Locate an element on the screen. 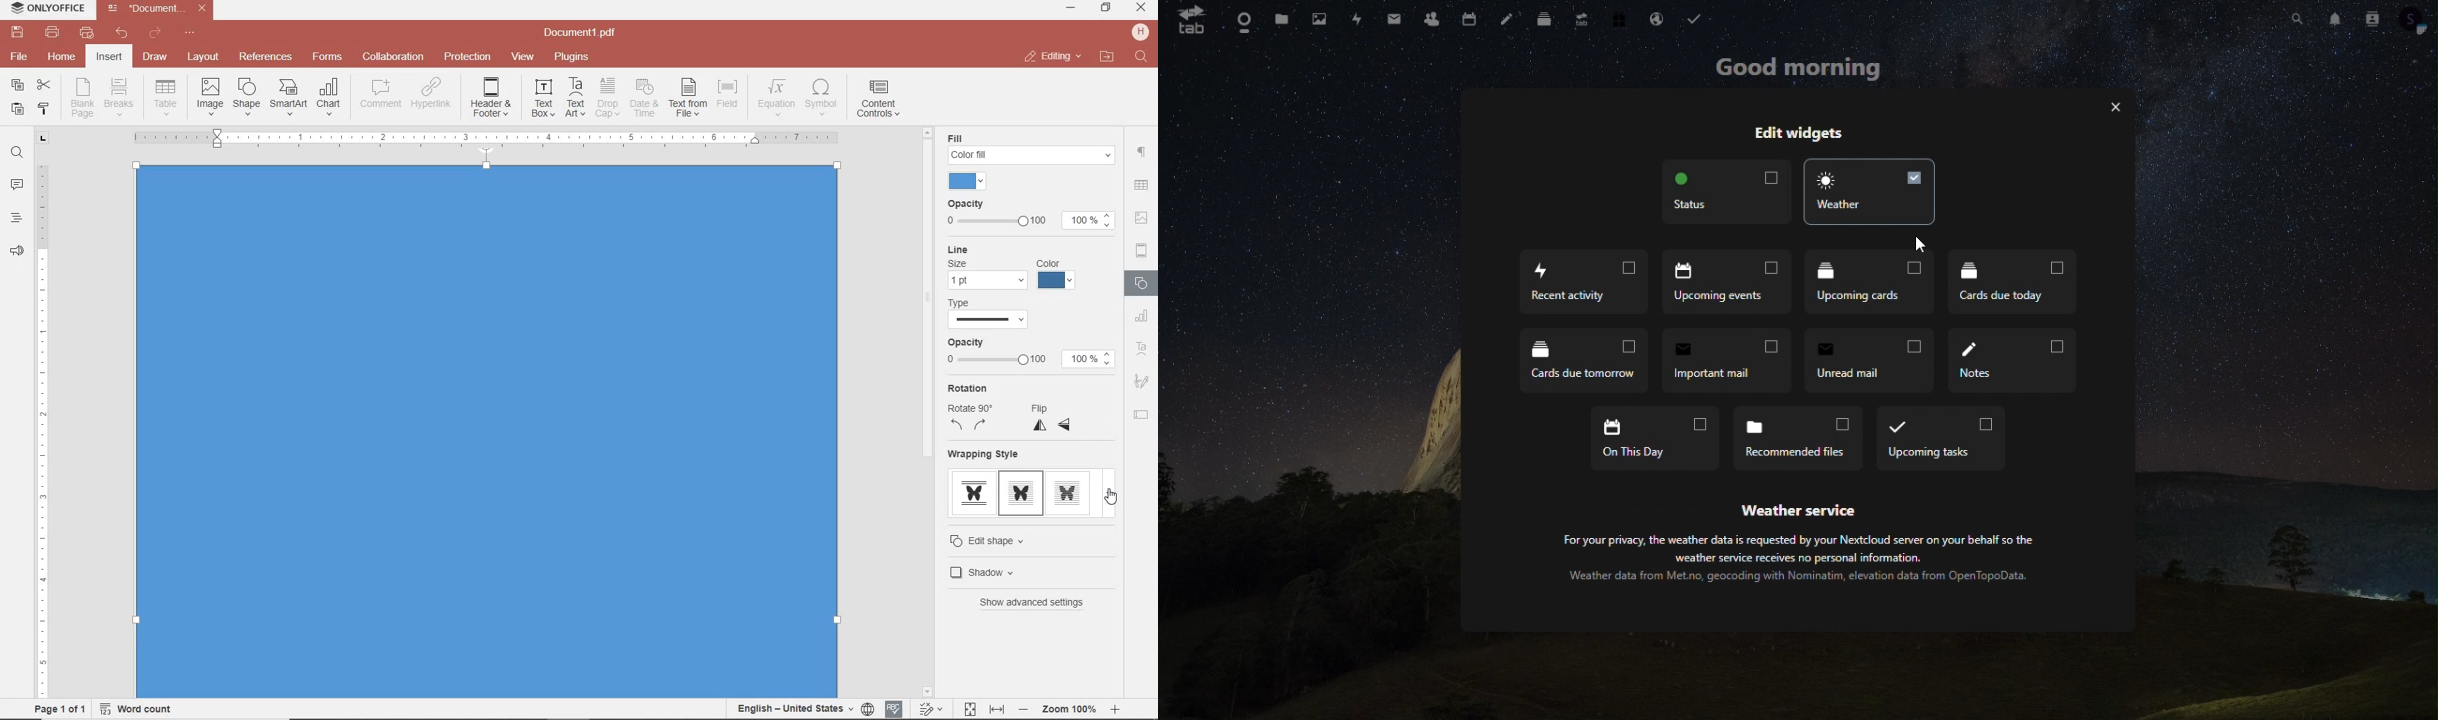 The width and height of the screenshot is (2464, 728). upcoming tasks is located at coordinates (1941, 439).